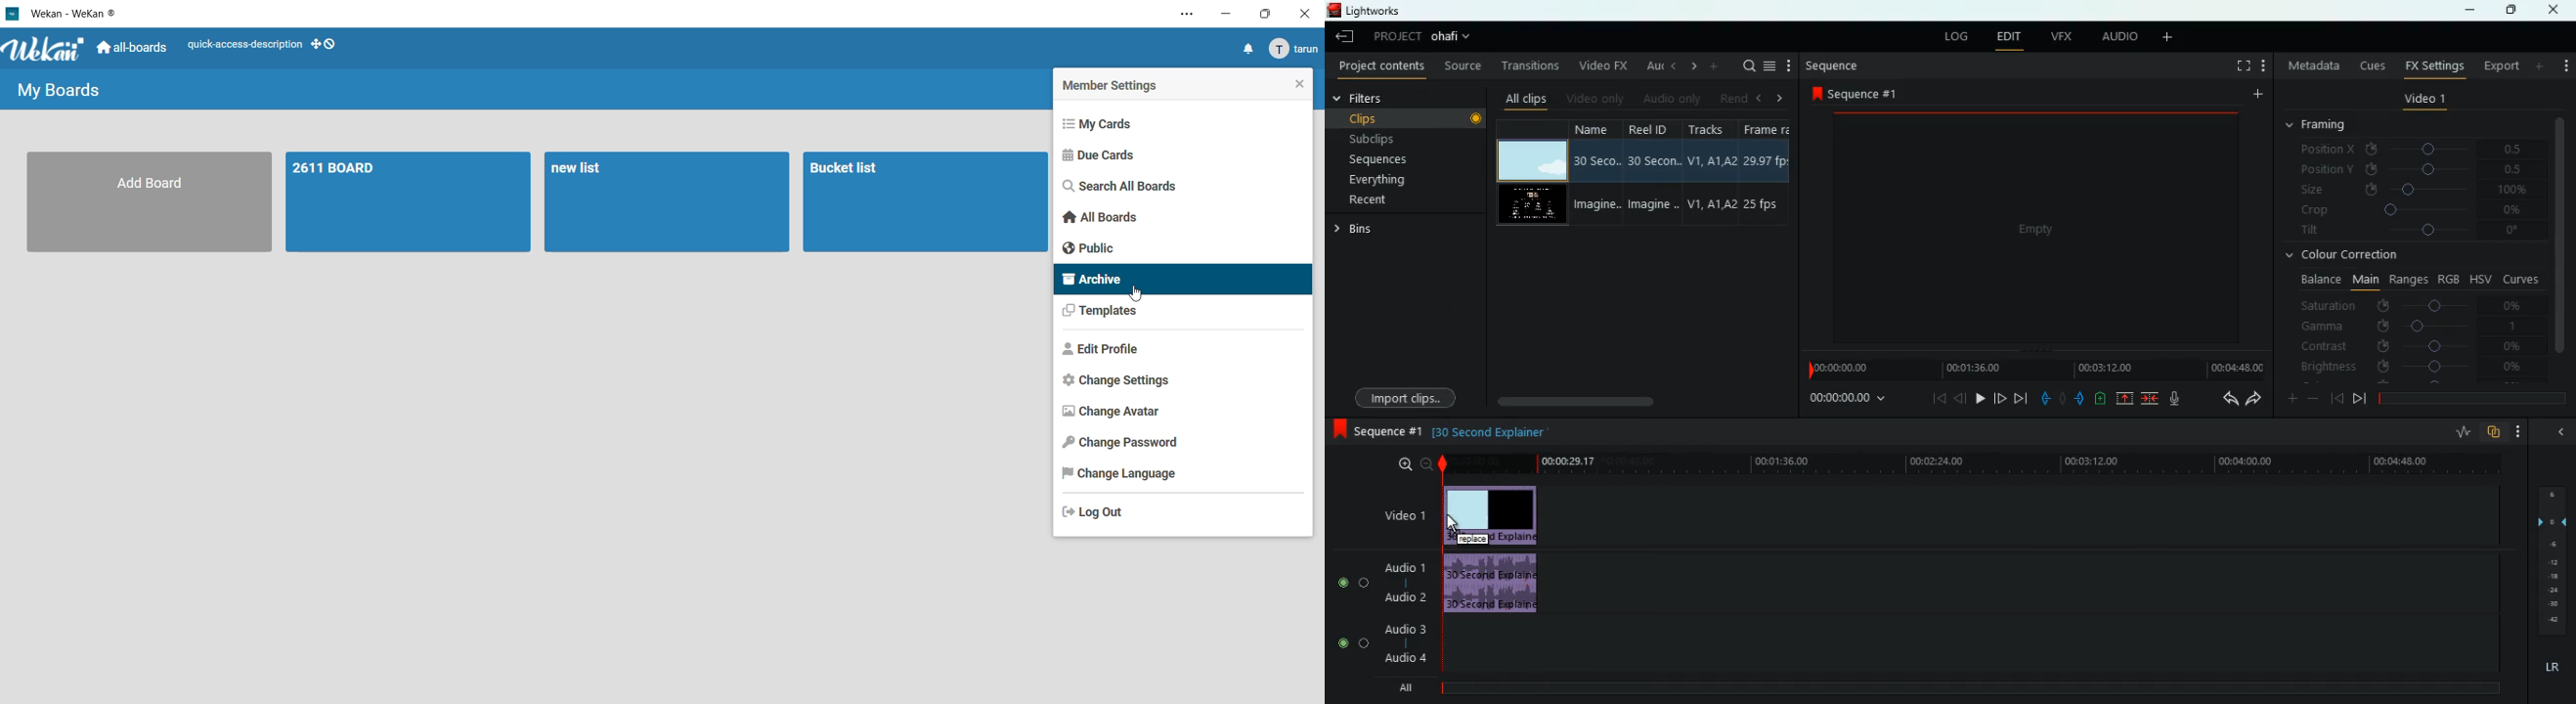  What do you see at coordinates (1594, 173) in the screenshot?
I see `name` at bounding box center [1594, 173].